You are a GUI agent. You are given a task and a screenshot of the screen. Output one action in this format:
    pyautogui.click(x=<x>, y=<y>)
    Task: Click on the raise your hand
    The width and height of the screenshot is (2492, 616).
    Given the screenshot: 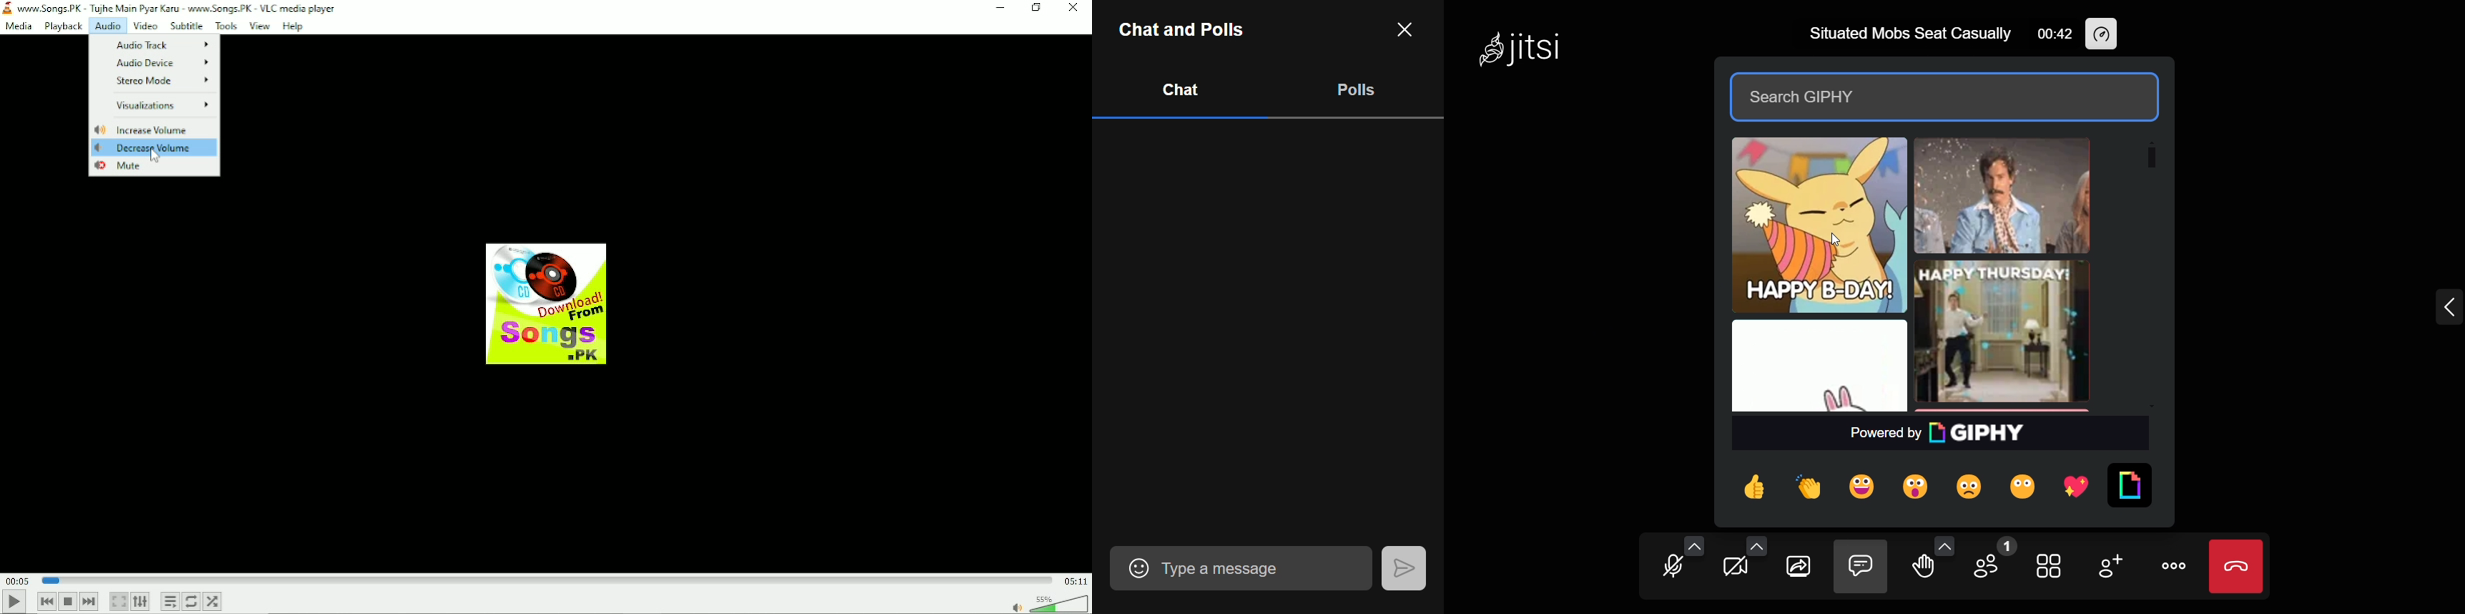 What is the action you would take?
    pyautogui.click(x=1925, y=572)
    